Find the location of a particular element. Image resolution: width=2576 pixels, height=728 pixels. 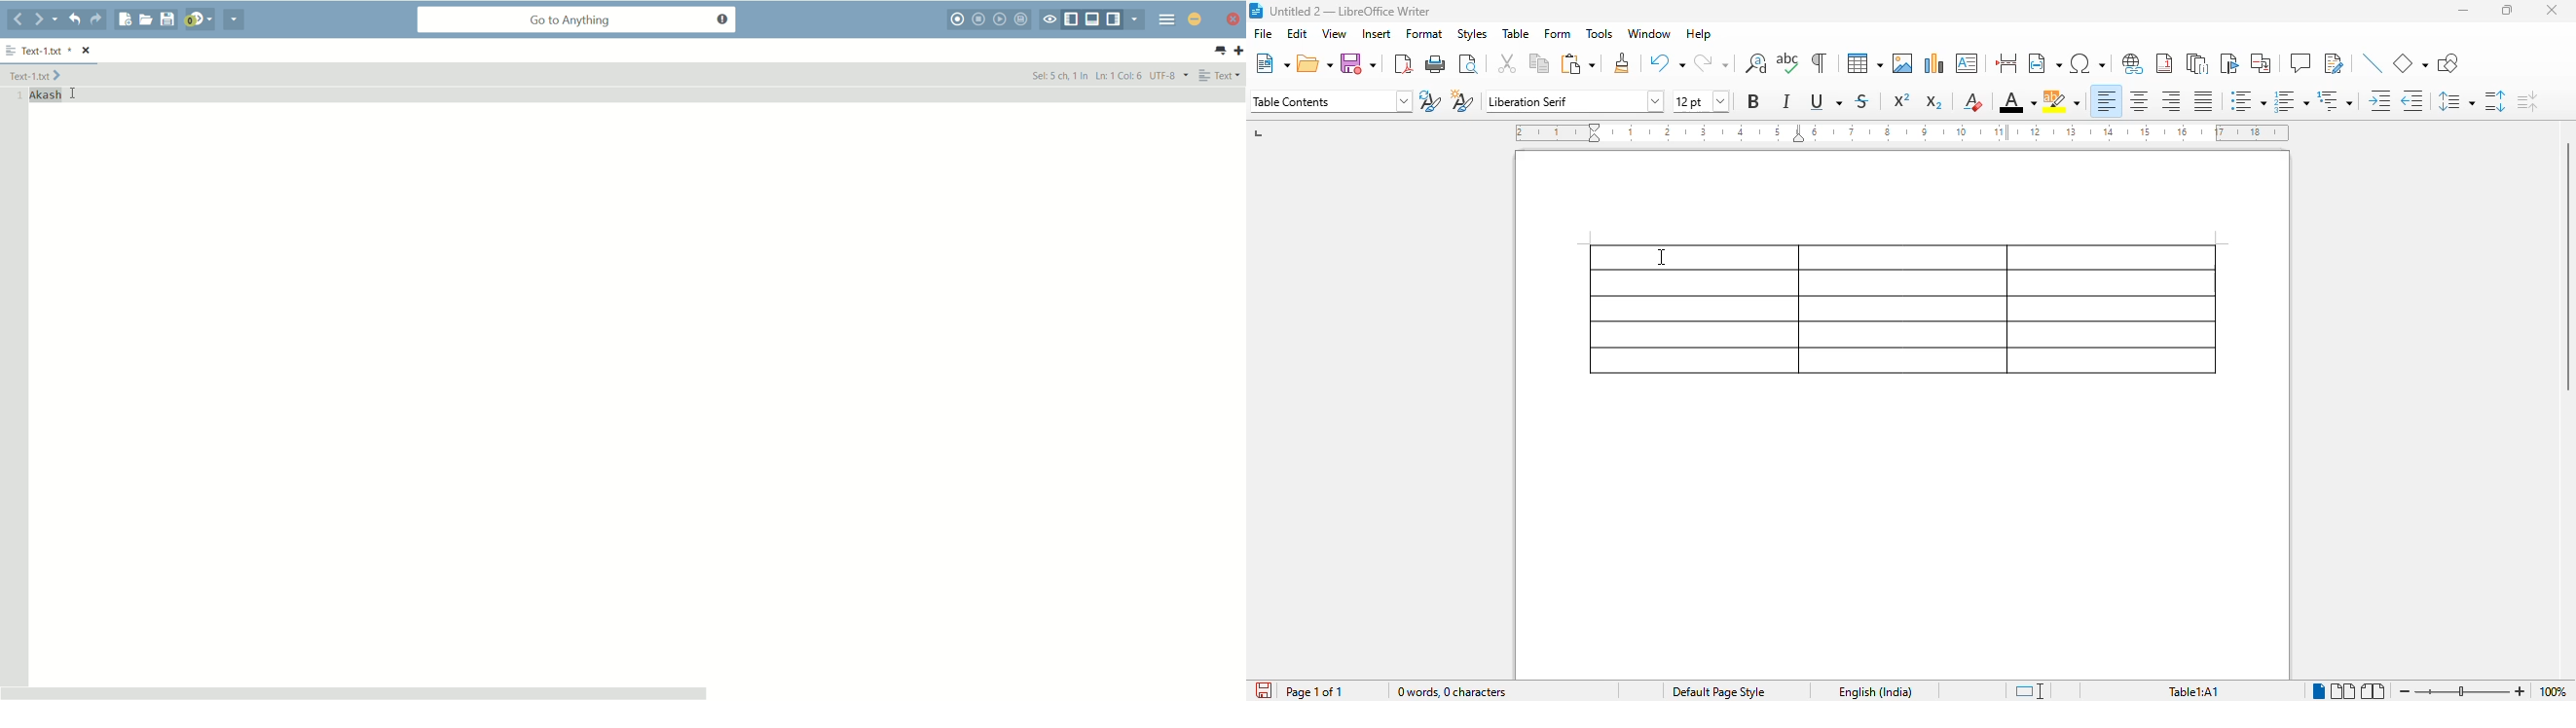

new is located at coordinates (1272, 63).